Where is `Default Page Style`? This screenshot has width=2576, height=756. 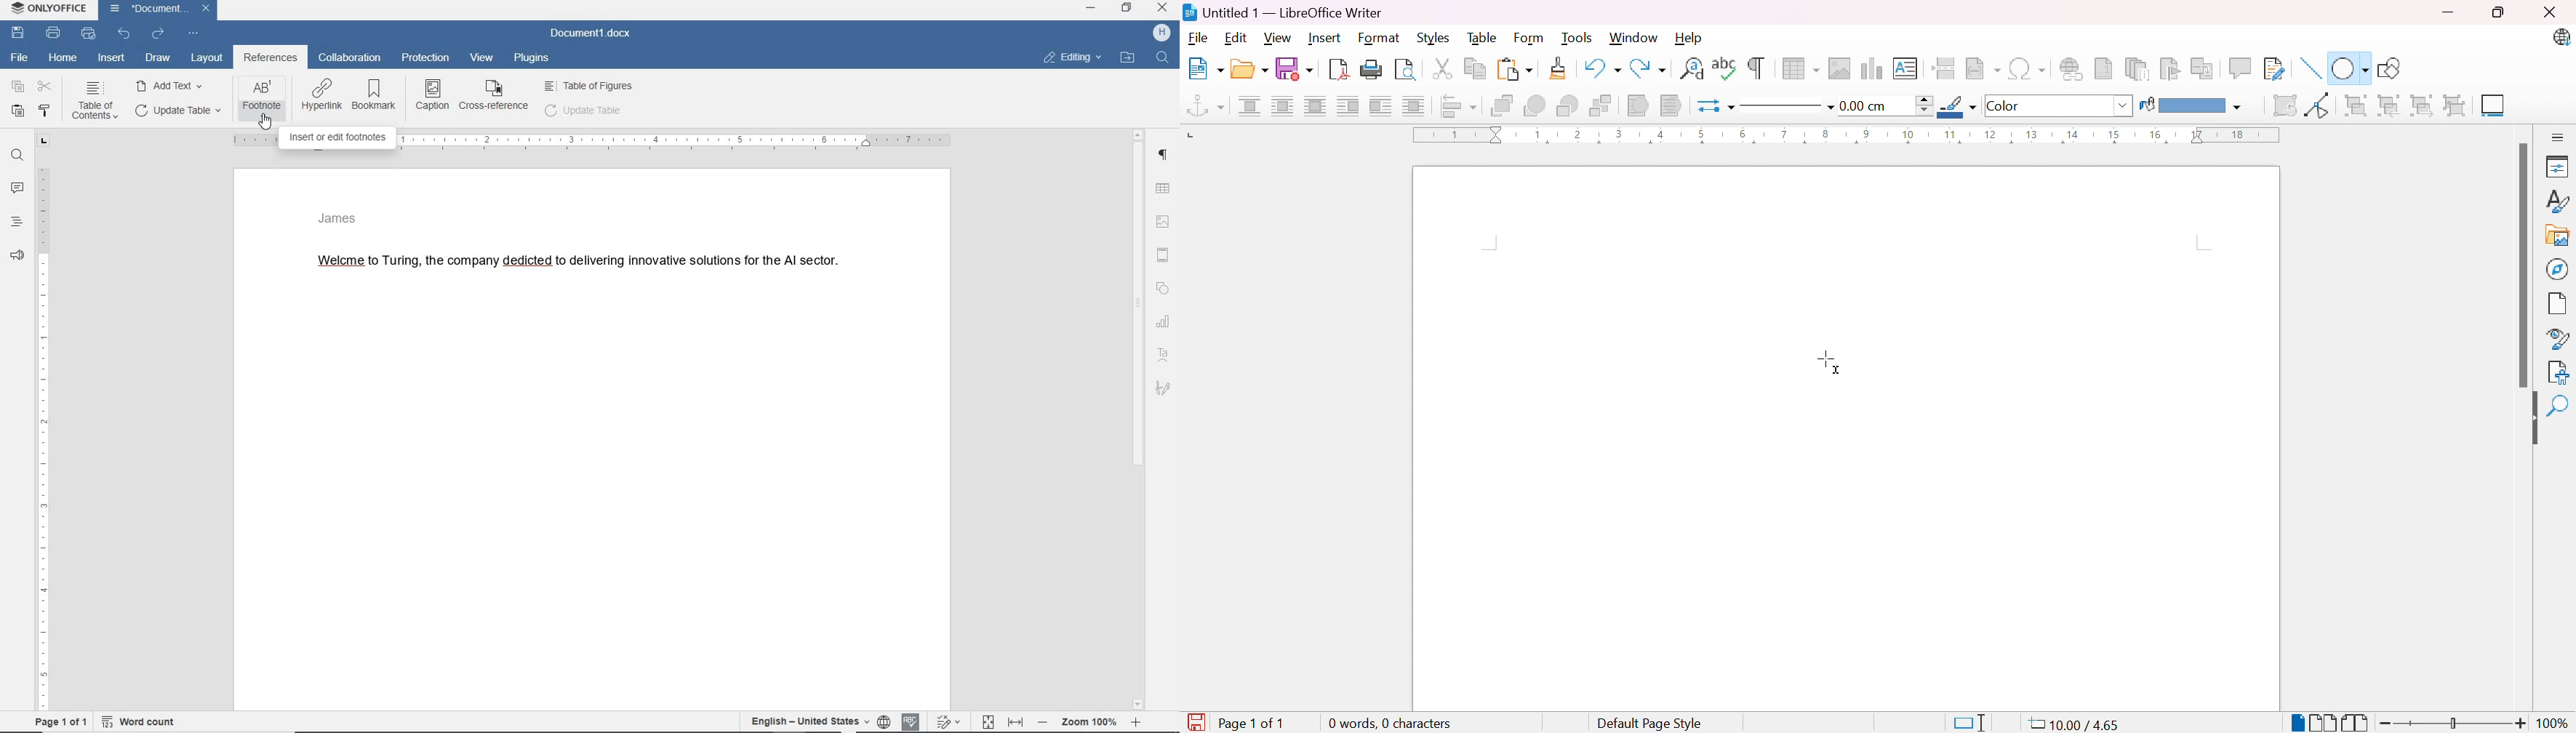 Default Page Style is located at coordinates (1649, 724).